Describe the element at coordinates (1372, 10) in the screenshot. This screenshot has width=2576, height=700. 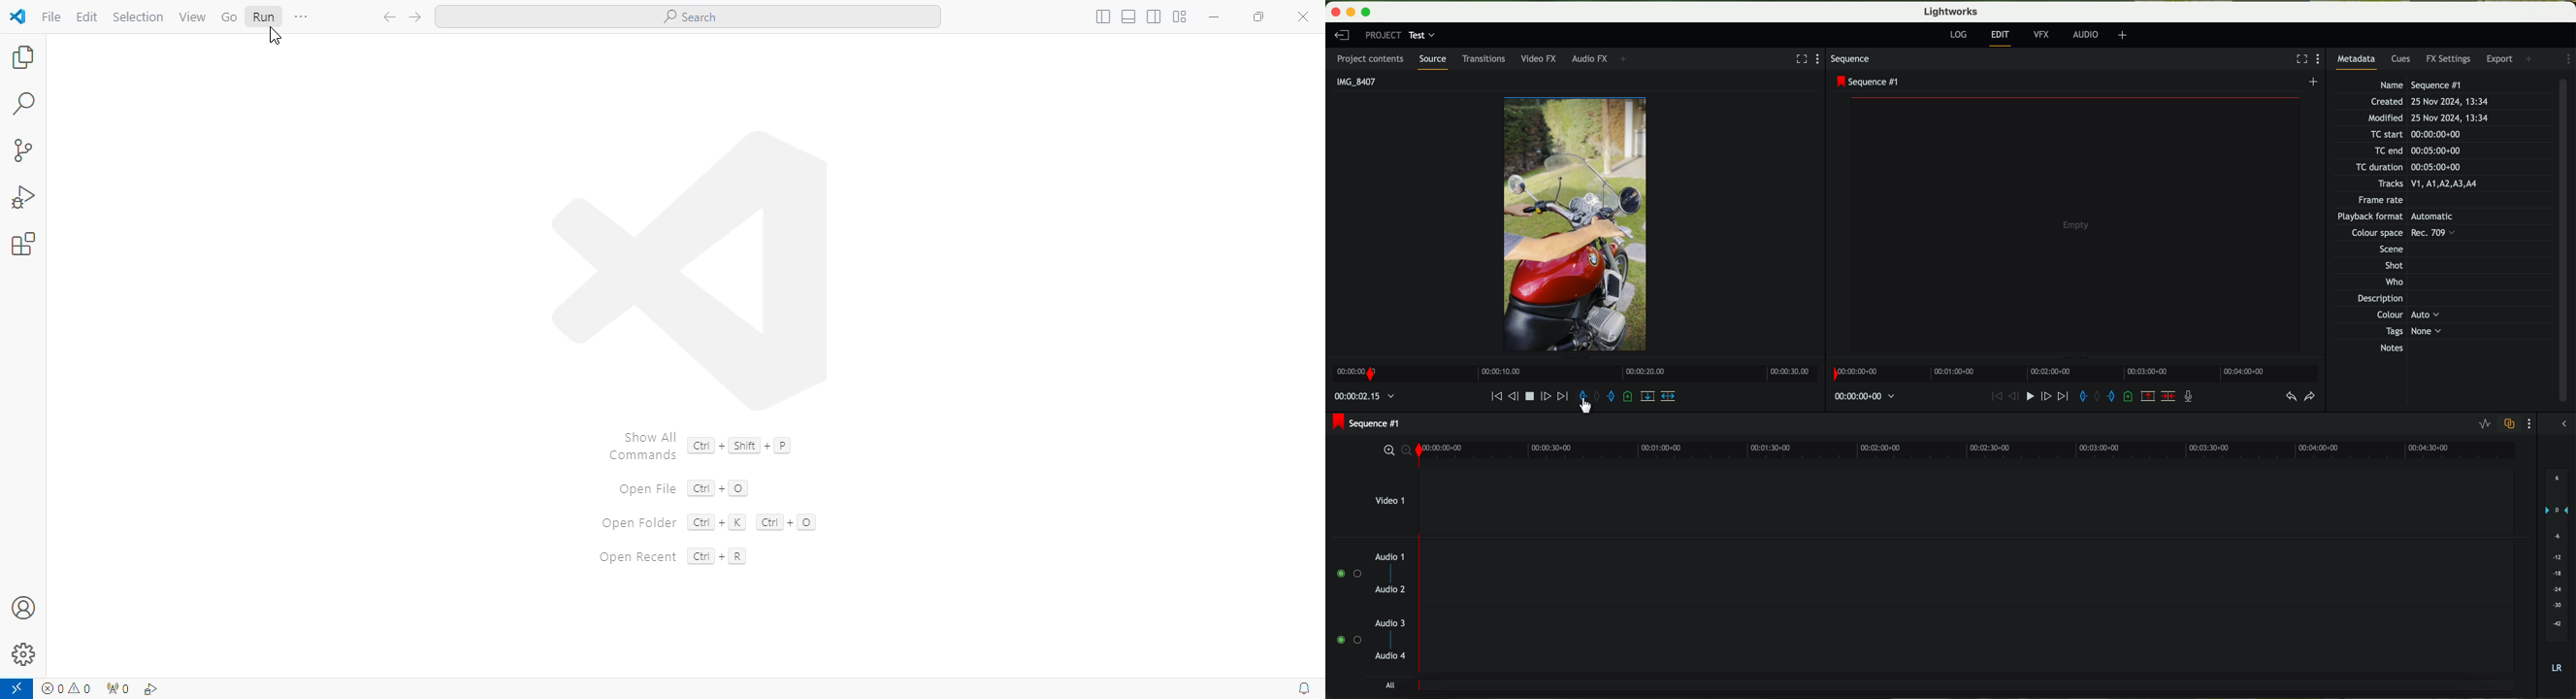
I see `maximize` at that location.